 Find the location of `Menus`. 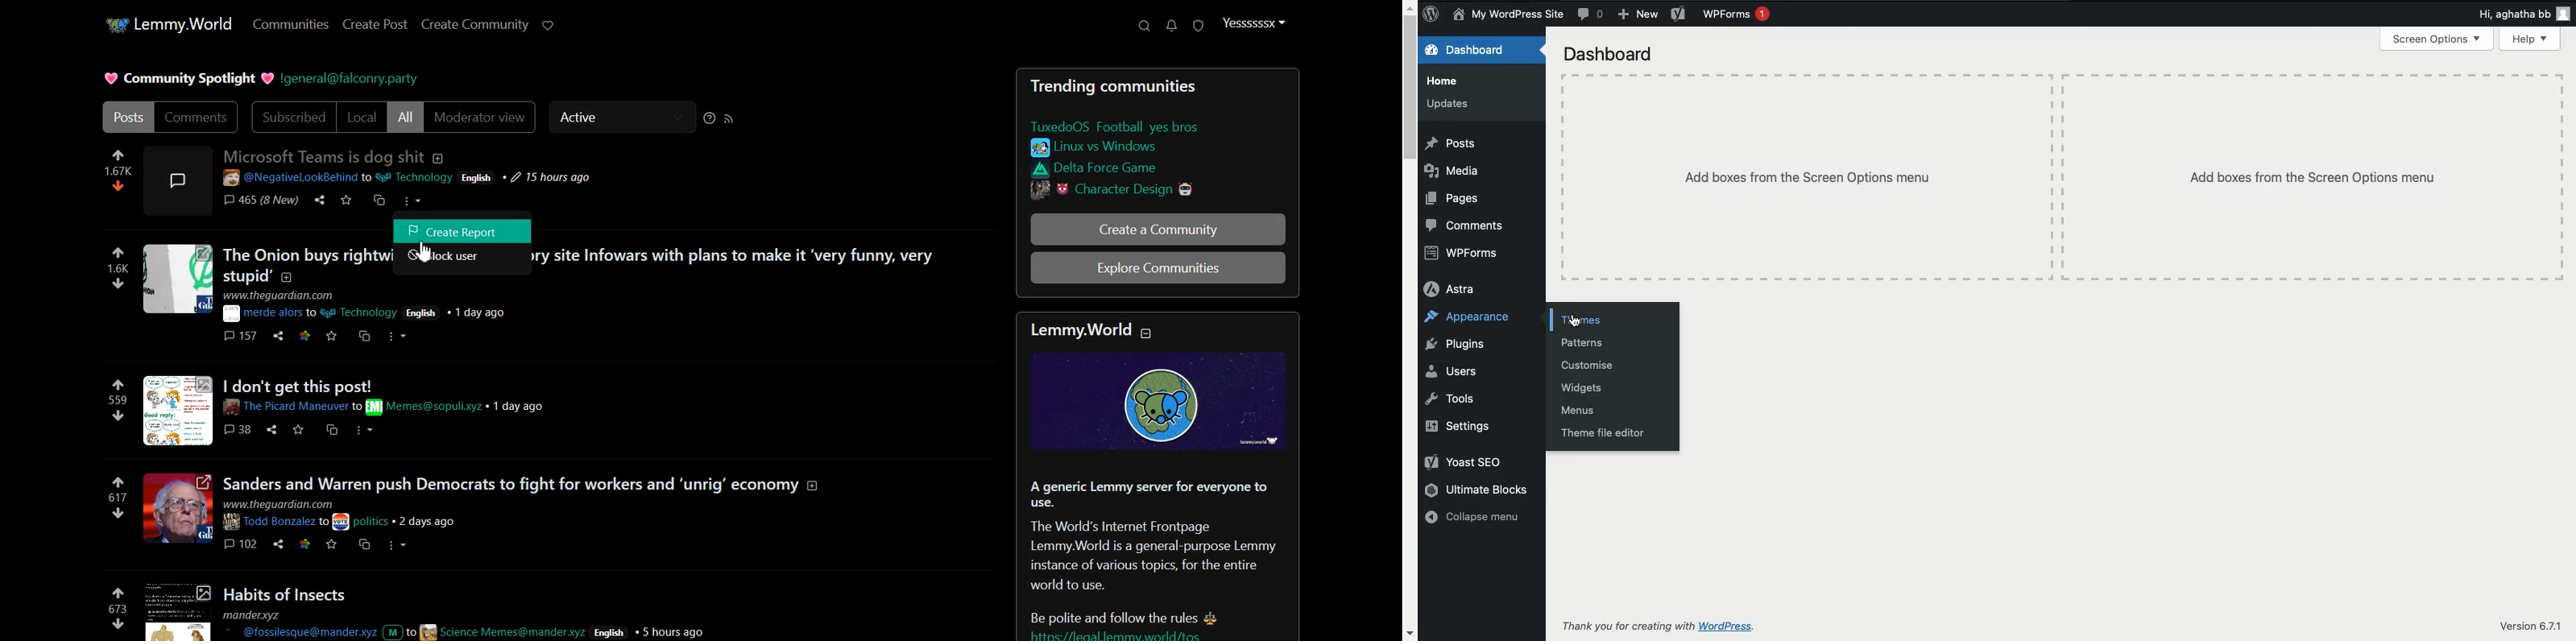

Menus is located at coordinates (1578, 409).